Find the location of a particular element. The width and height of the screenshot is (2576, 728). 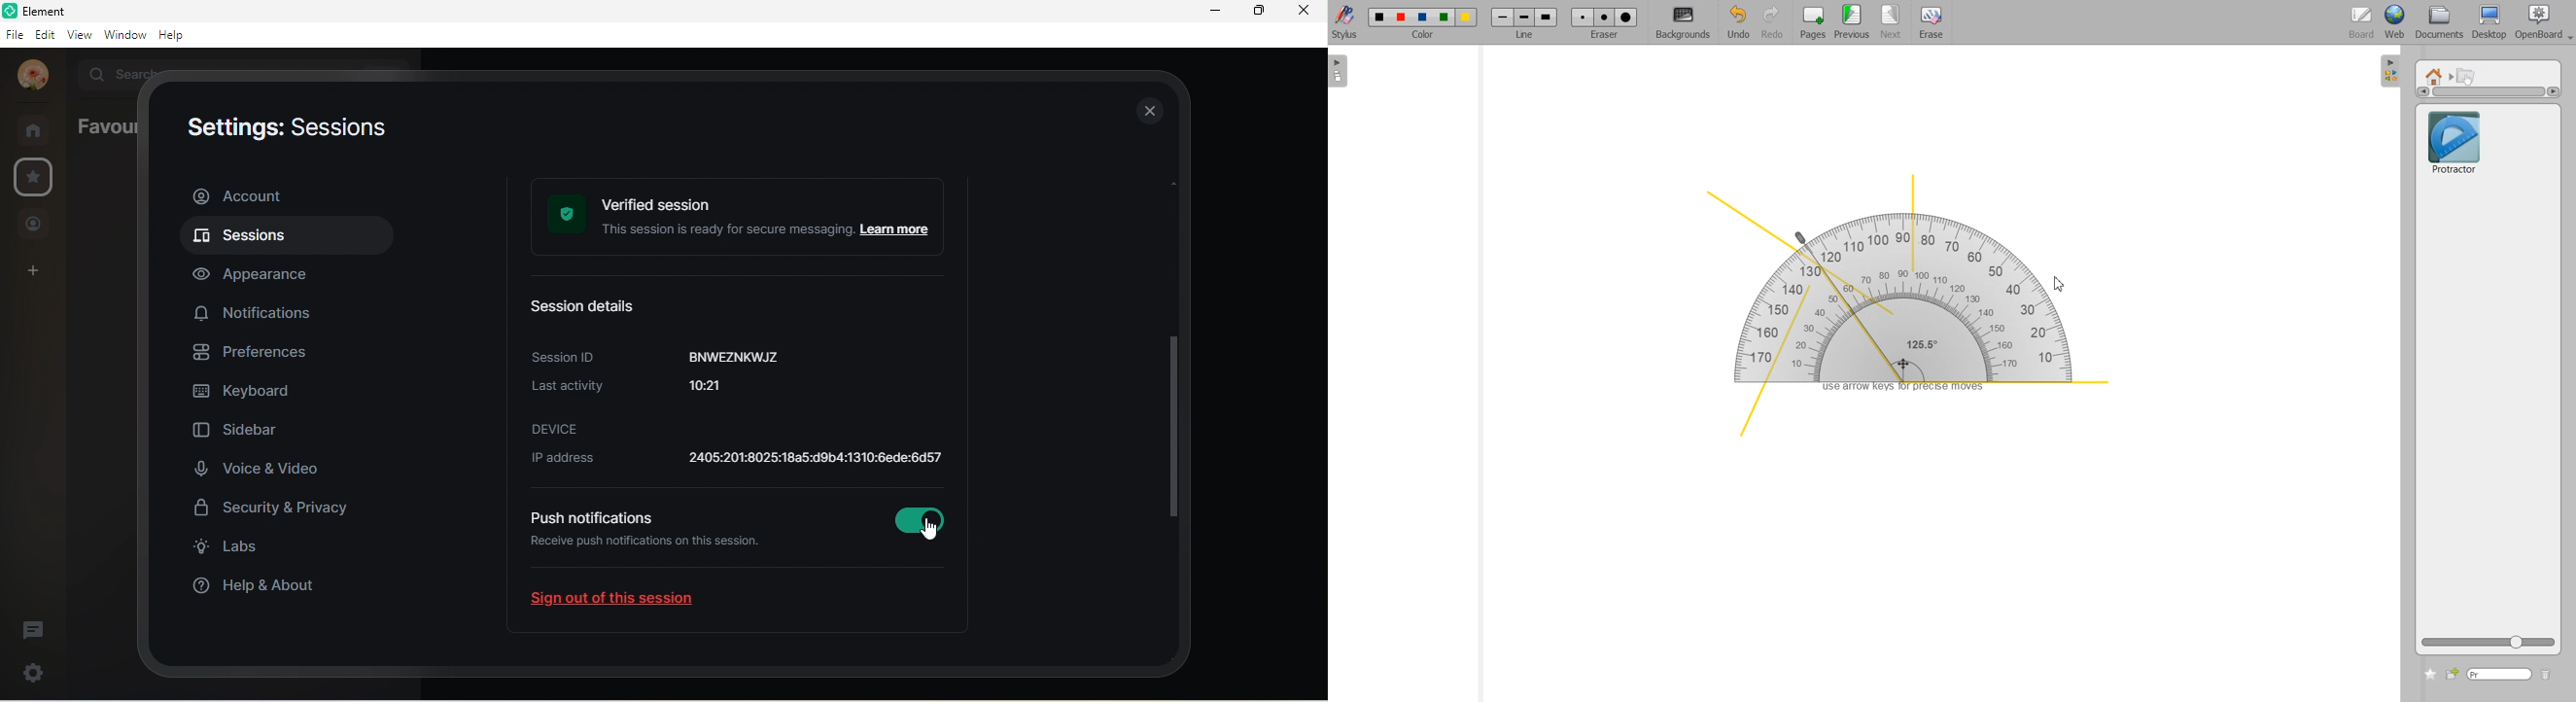

favourites is located at coordinates (103, 126).